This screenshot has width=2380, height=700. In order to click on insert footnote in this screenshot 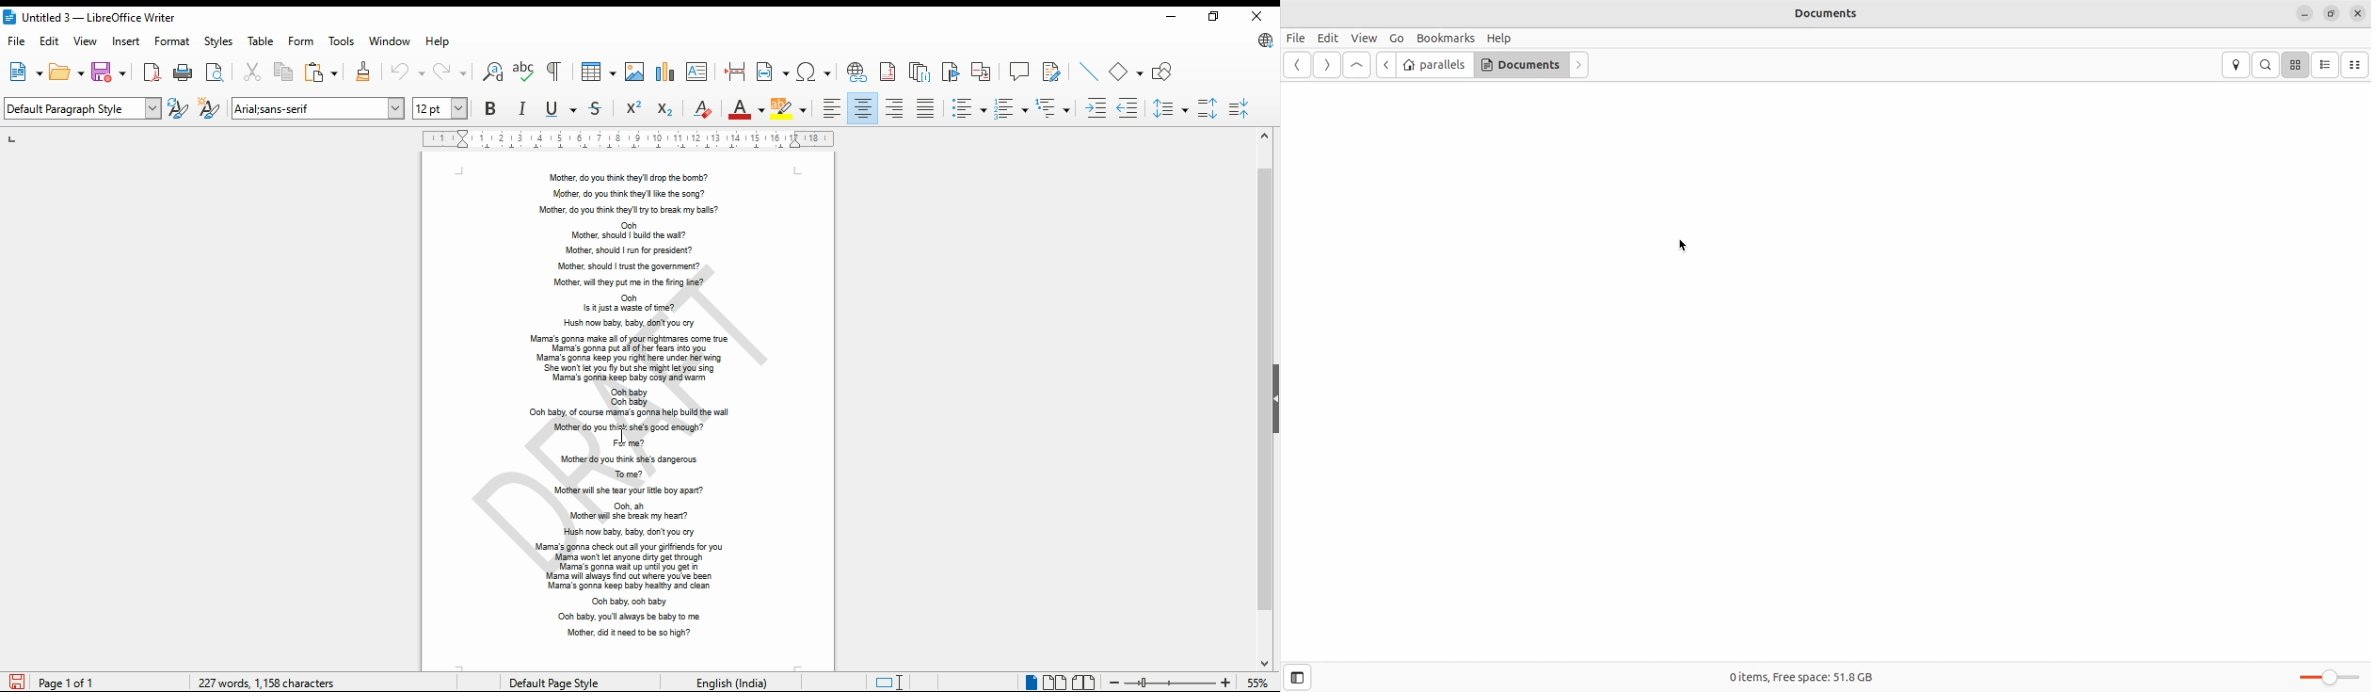, I will do `click(889, 72)`.